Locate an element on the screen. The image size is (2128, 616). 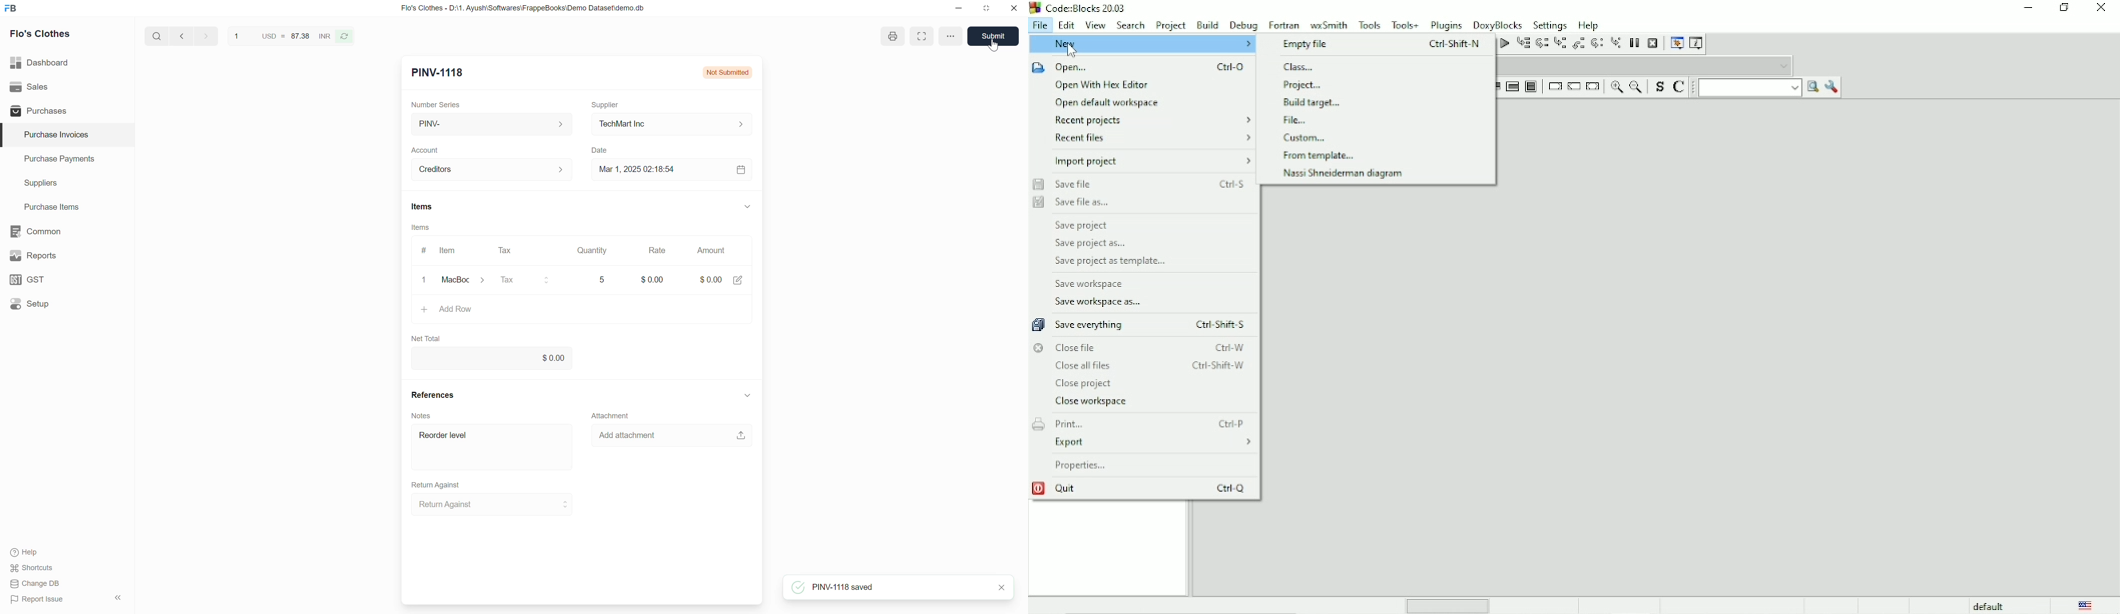
File is located at coordinates (1298, 120).